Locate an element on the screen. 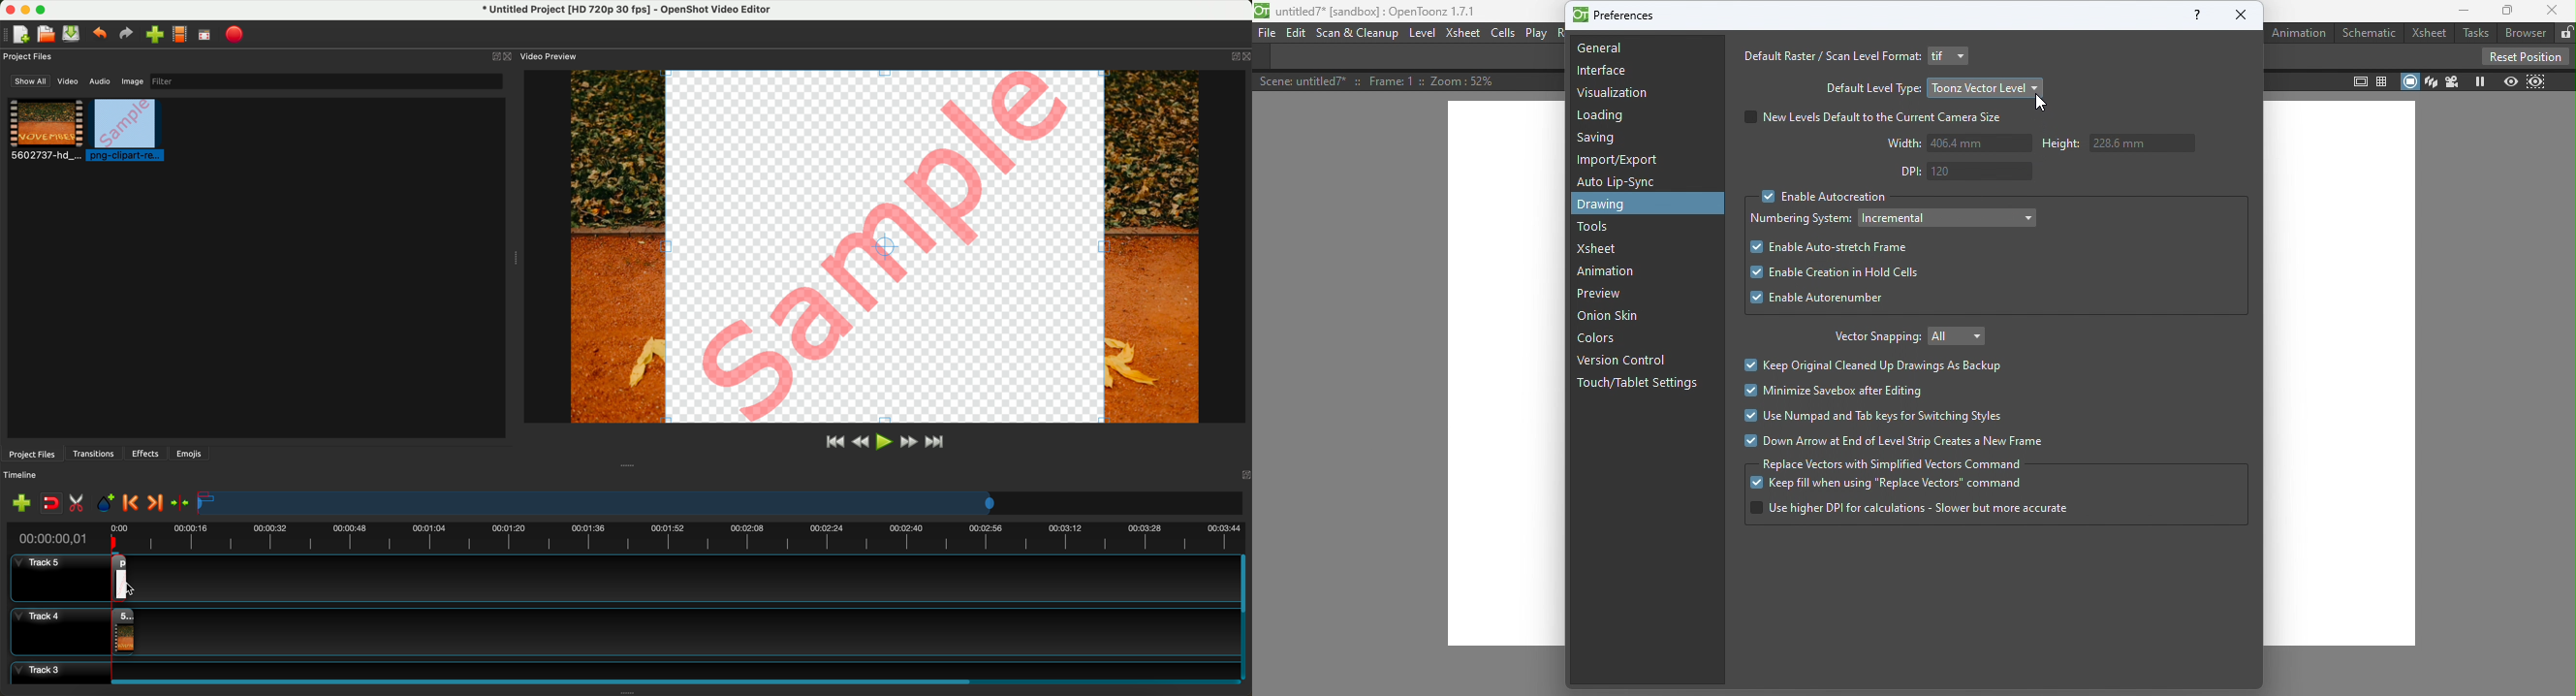  file name is located at coordinates (621, 11).